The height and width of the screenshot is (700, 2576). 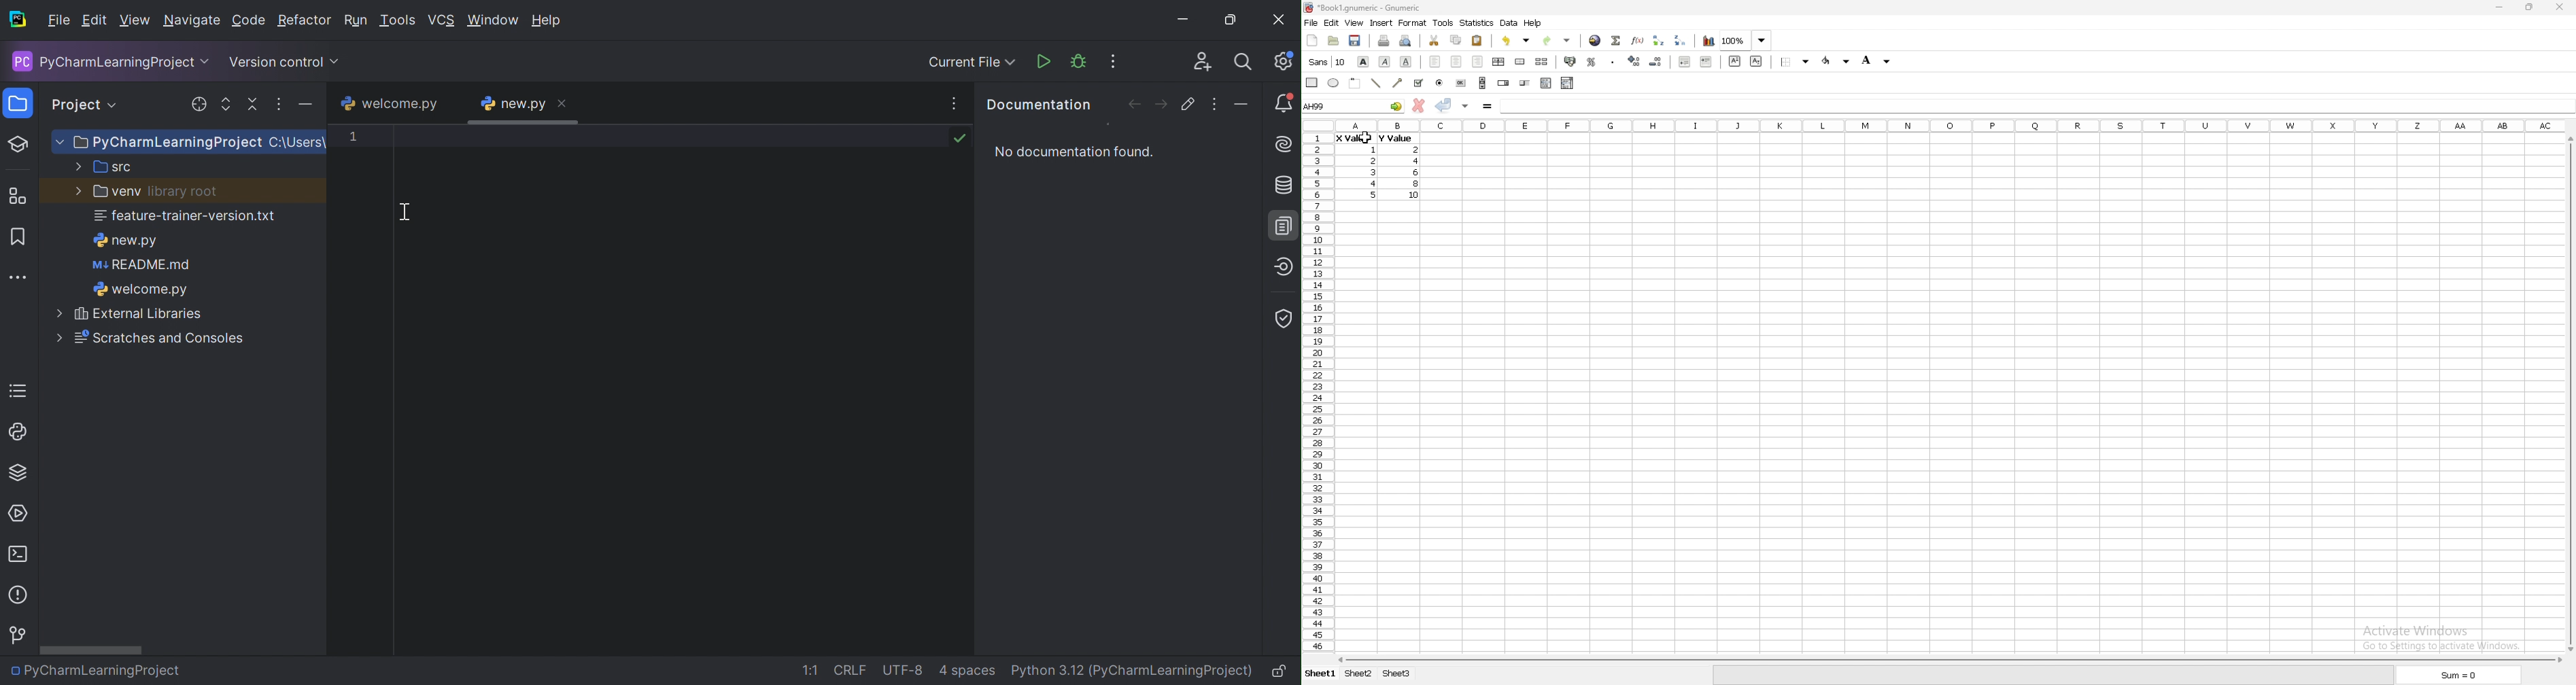 What do you see at coordinates (305, 21) in the screenshot?
I see `Refactor` at bounding box center [305, 21].